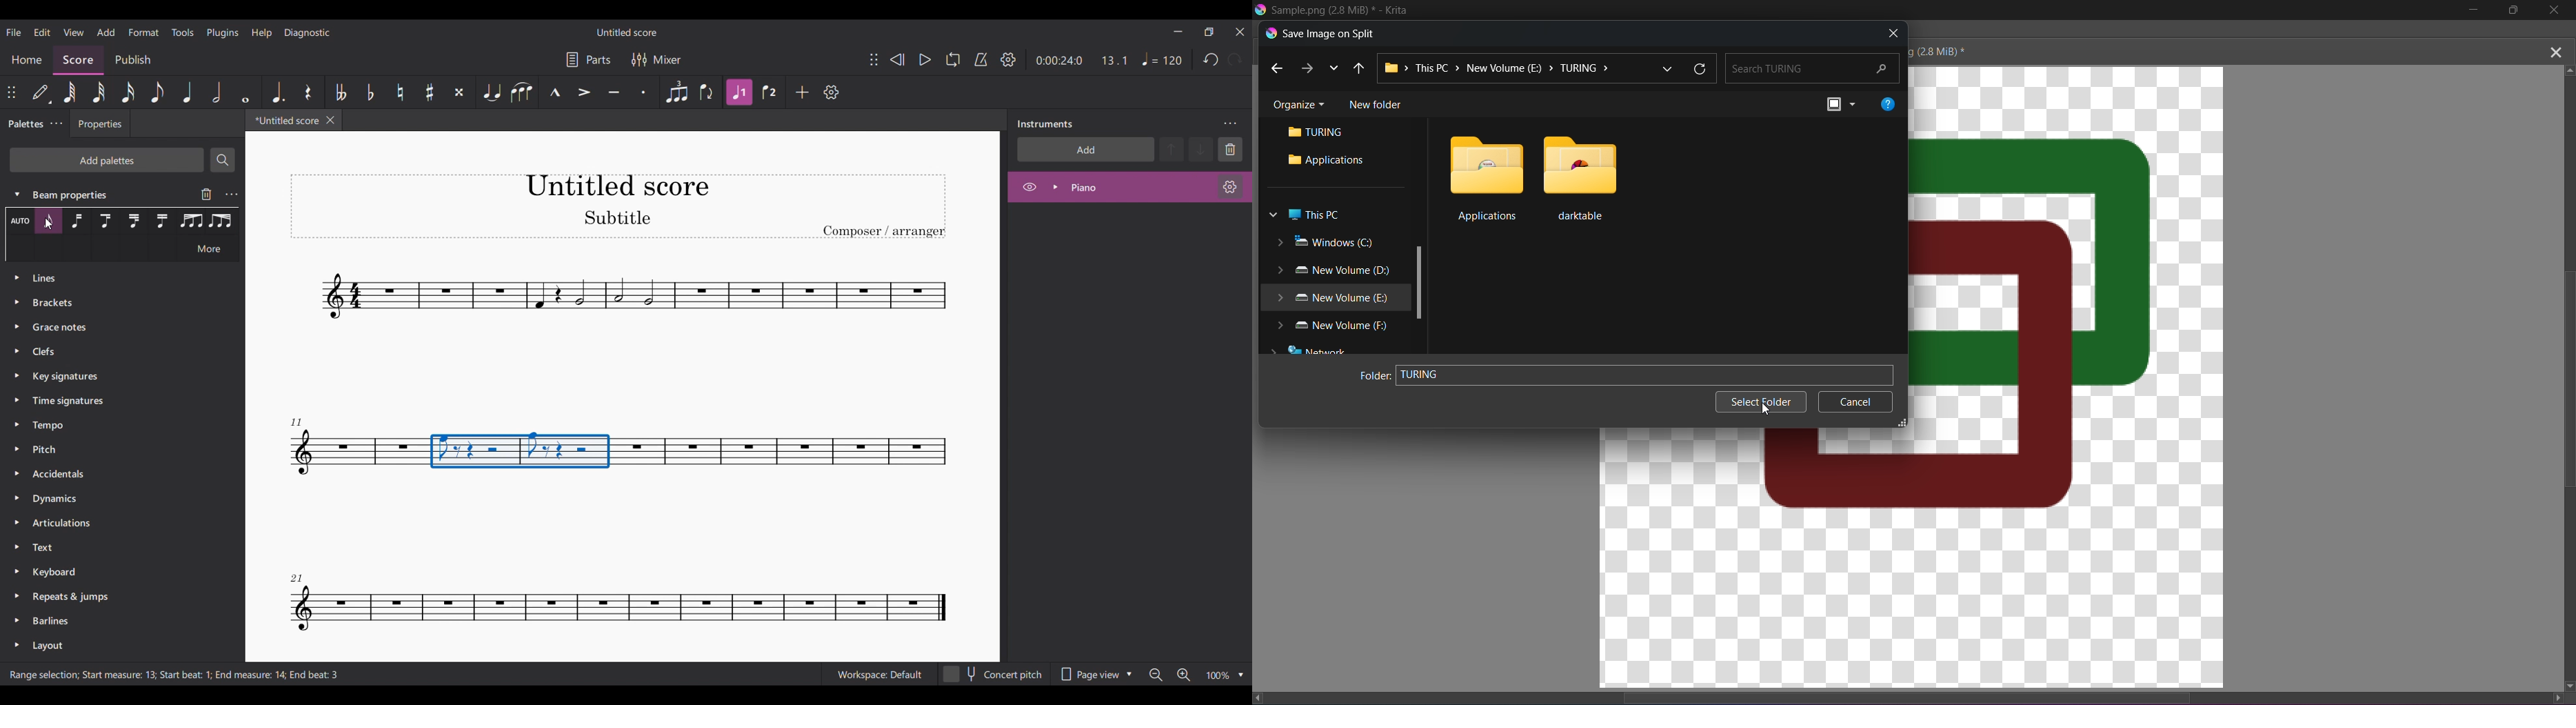 The image size is (2576, 728). I want to click on Add, so click(803, 92).